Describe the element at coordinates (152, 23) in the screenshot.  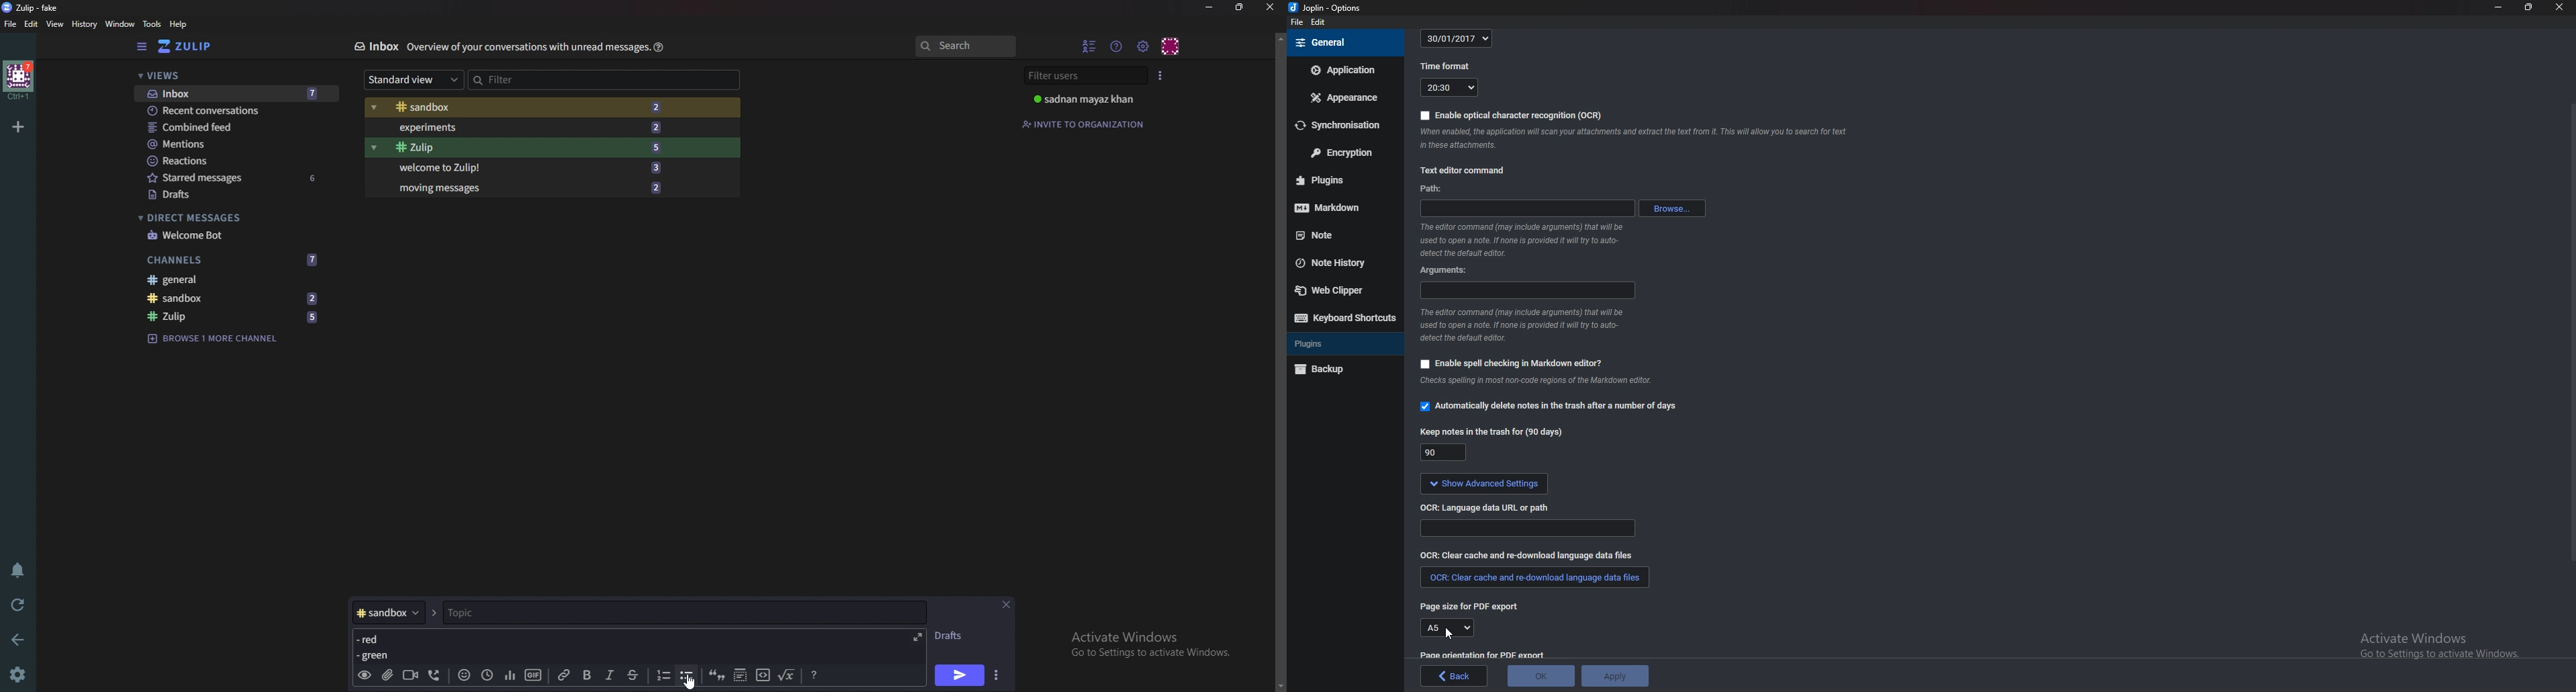
I see `Tools` at that location.